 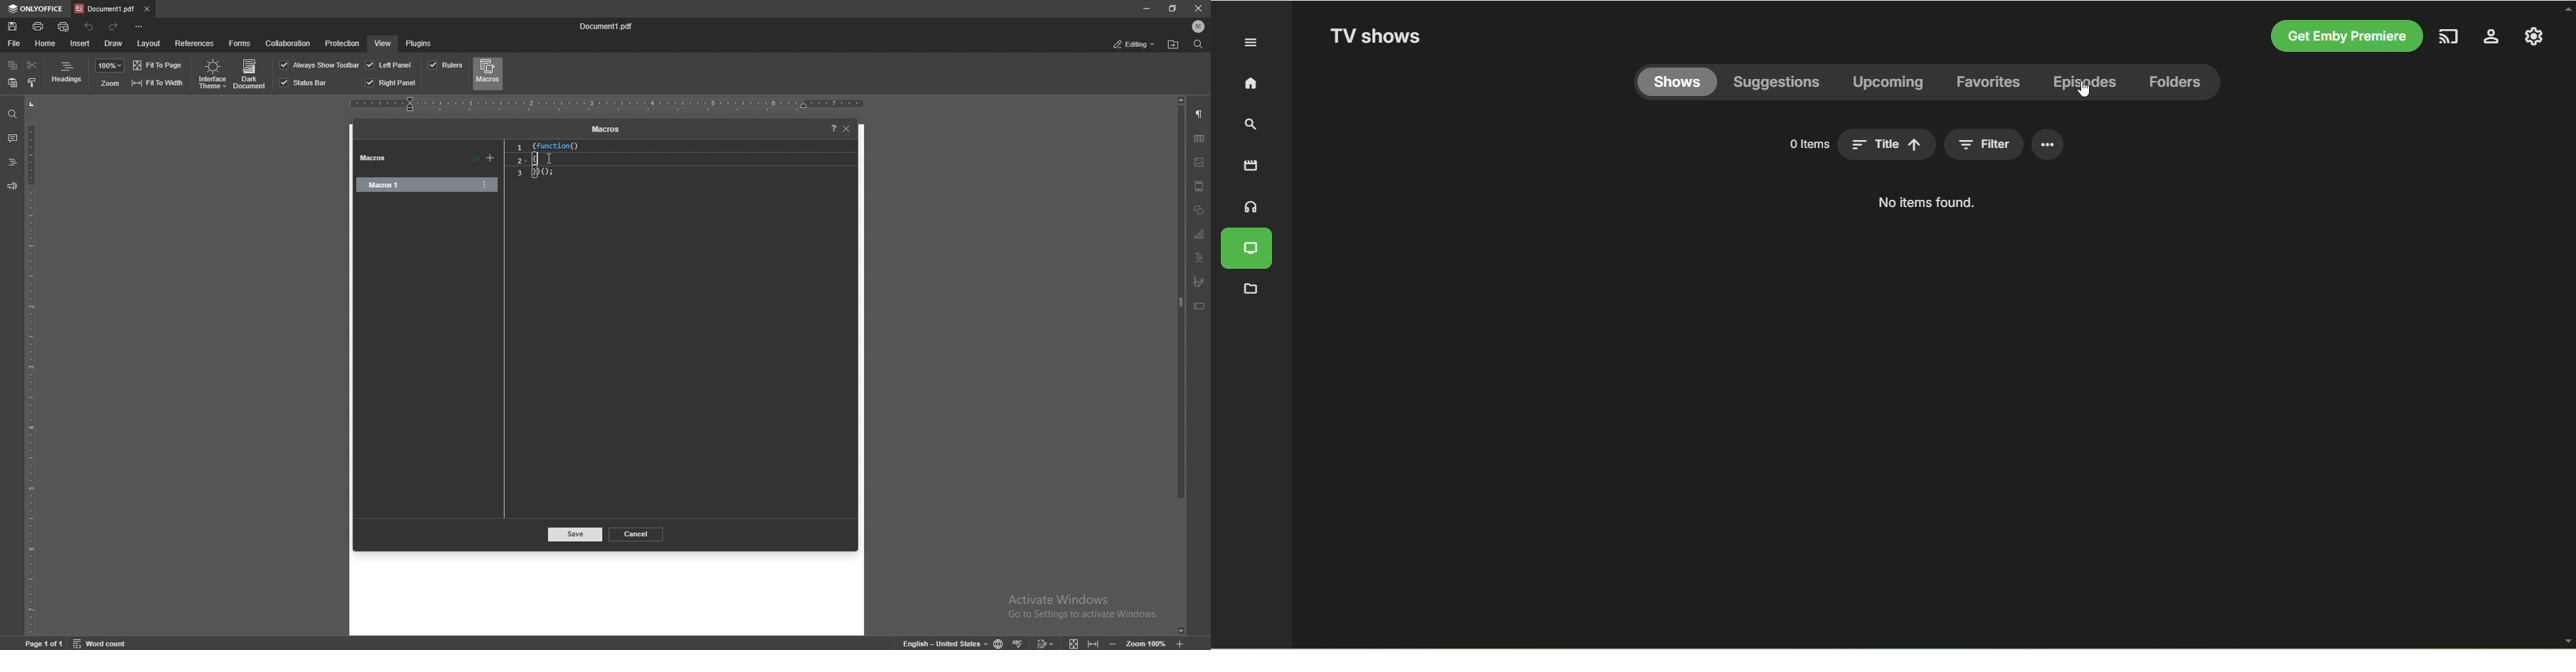 I want to click on redo, so click(x=115, y=26).